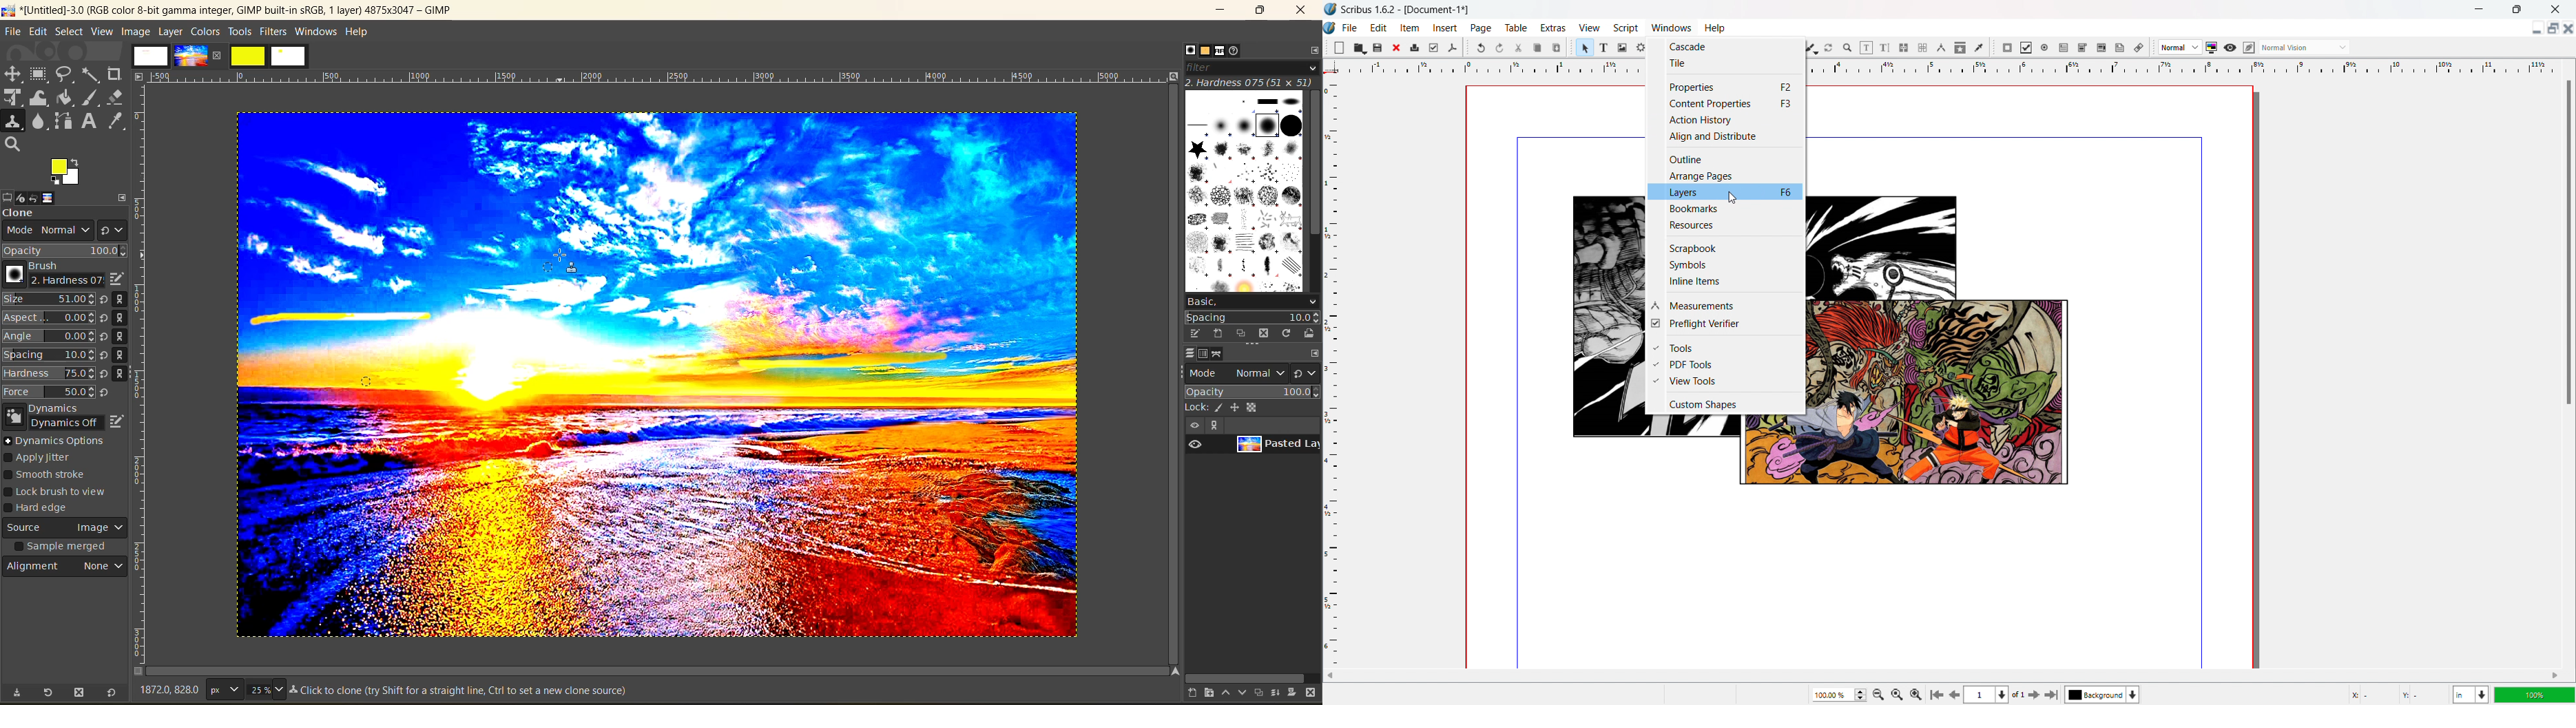 Image resolution: width=2576 pixels, height=728 pixels. Describe the element at coordinates (2064, 48) in the screenshot. I see `pdf text field` at that location.